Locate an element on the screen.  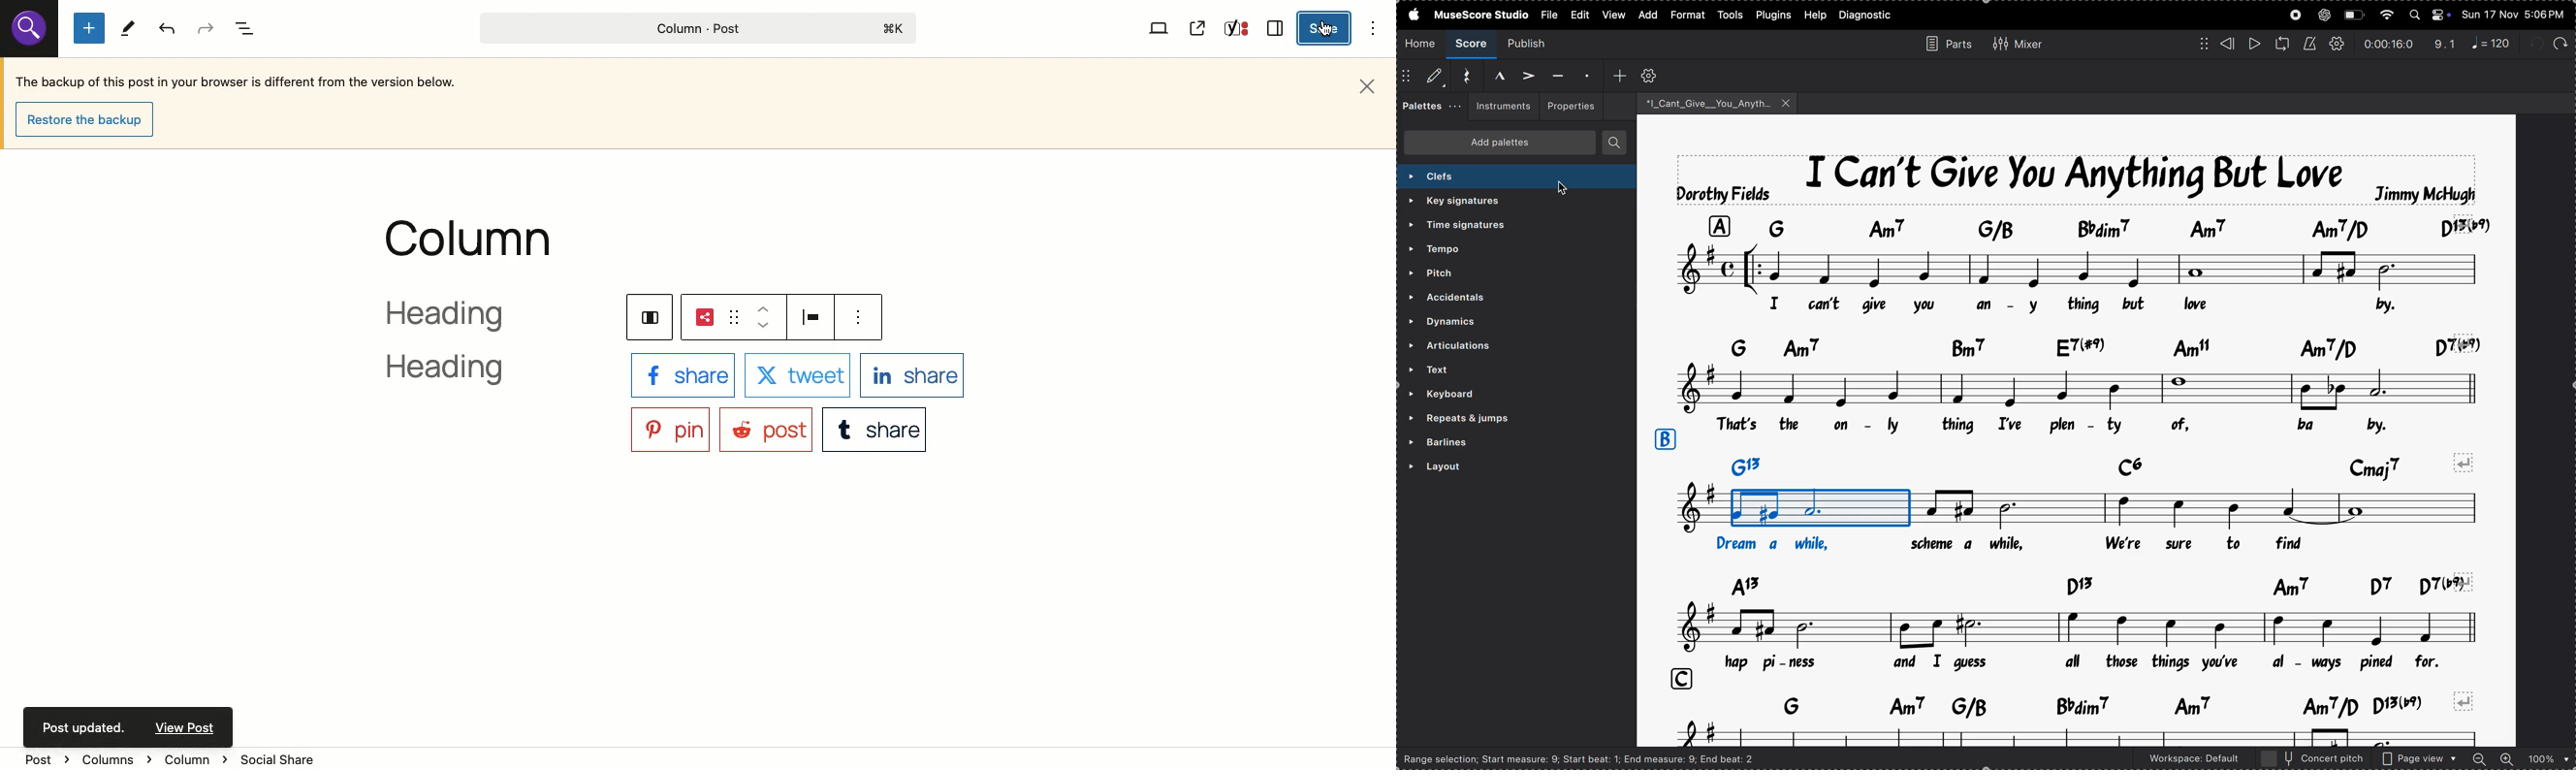
note is located at coordinates (2496, 43).